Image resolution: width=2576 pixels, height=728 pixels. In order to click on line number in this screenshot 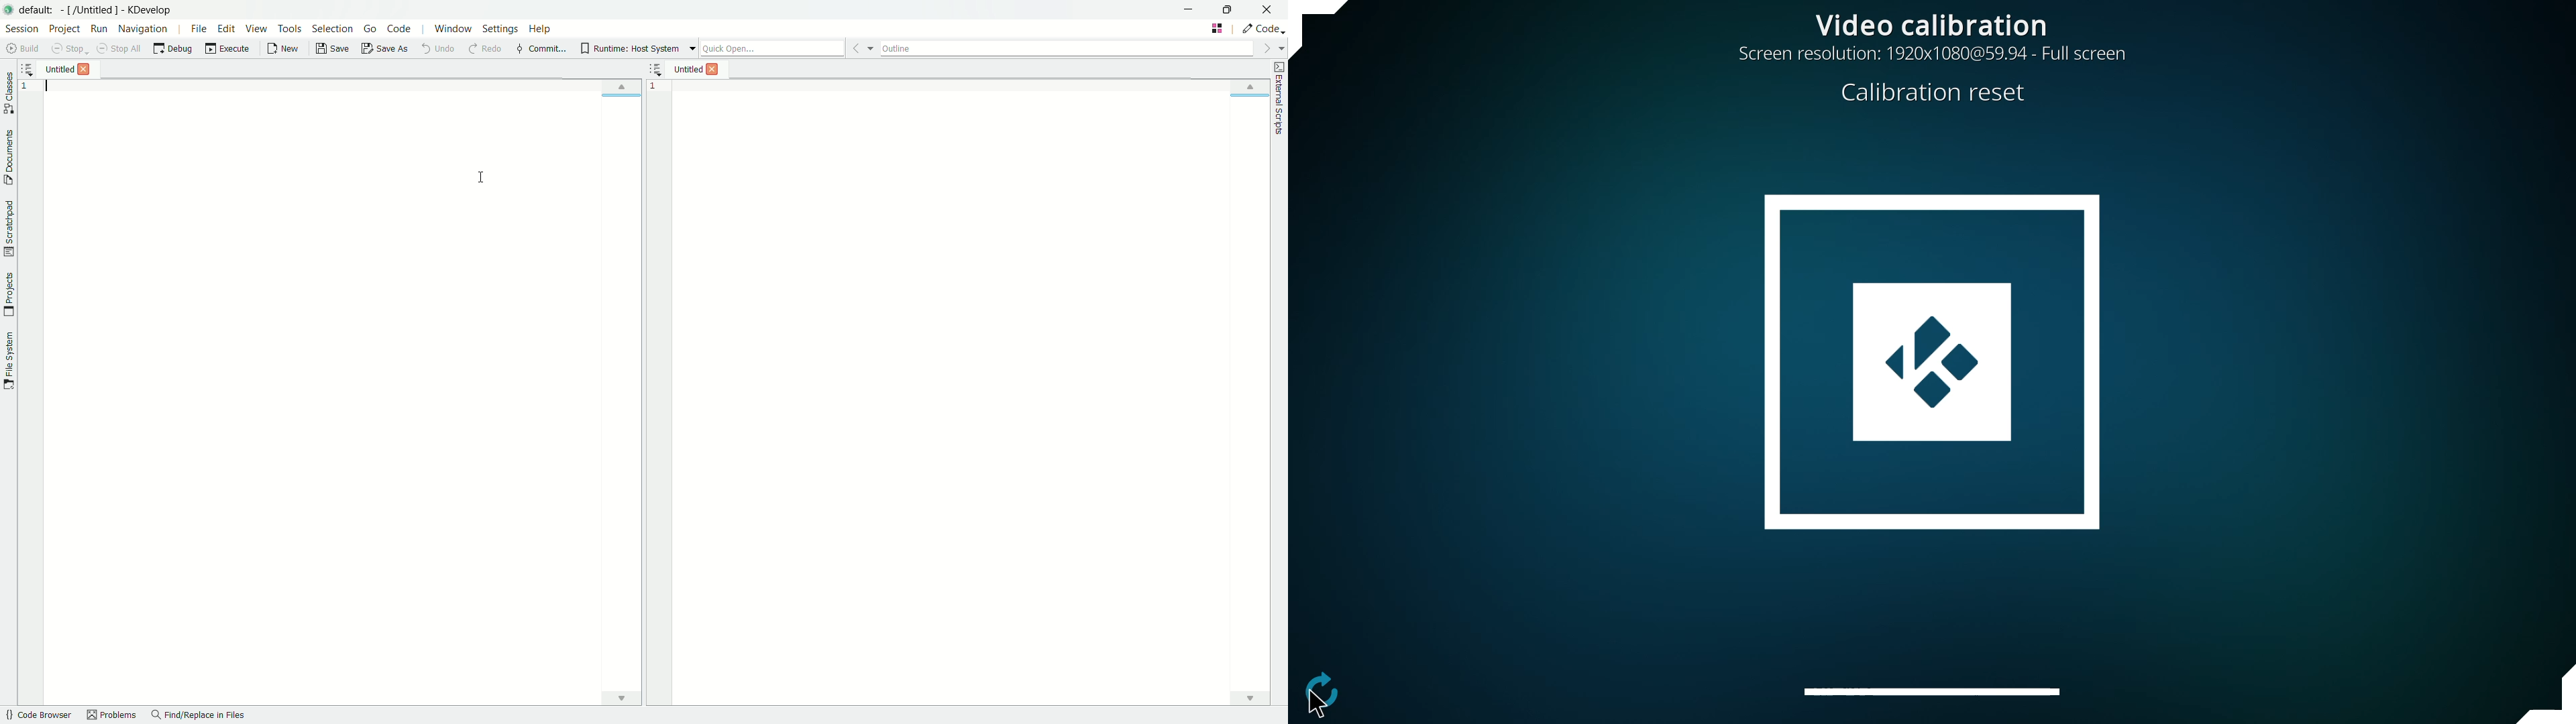, I will do `click(657, 105)`.